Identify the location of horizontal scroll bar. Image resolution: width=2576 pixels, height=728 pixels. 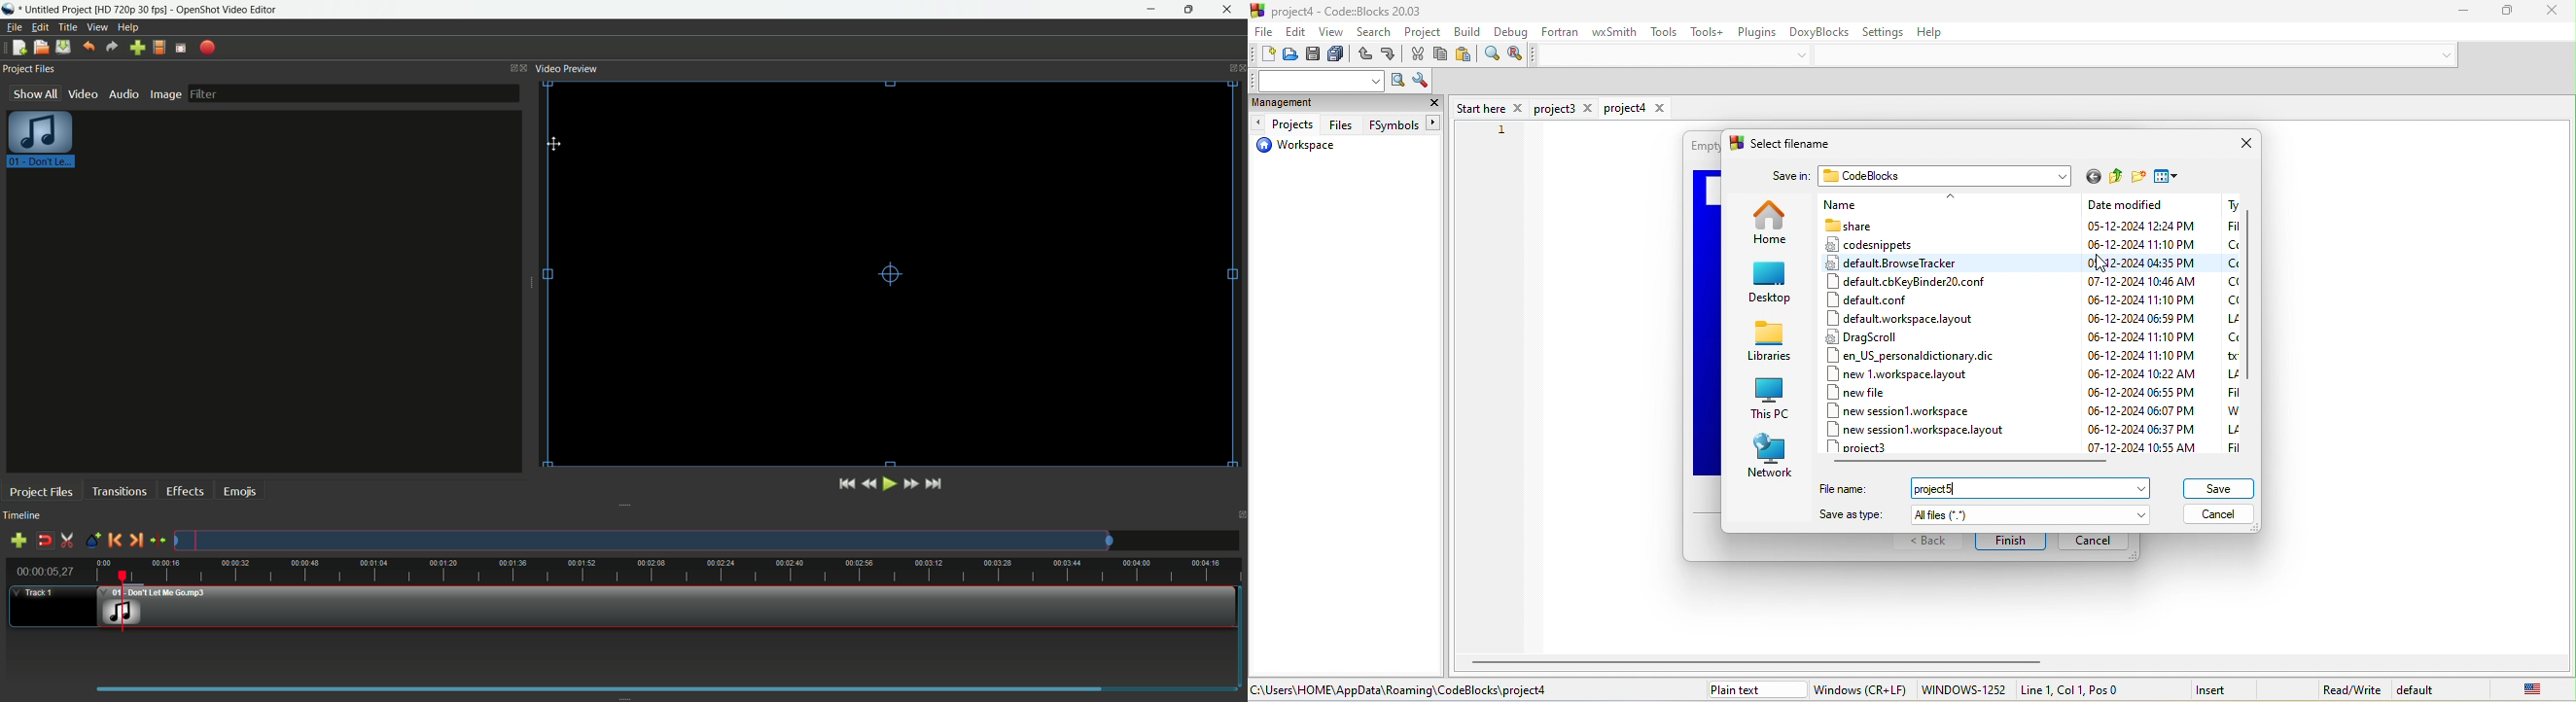
(1975, 463).